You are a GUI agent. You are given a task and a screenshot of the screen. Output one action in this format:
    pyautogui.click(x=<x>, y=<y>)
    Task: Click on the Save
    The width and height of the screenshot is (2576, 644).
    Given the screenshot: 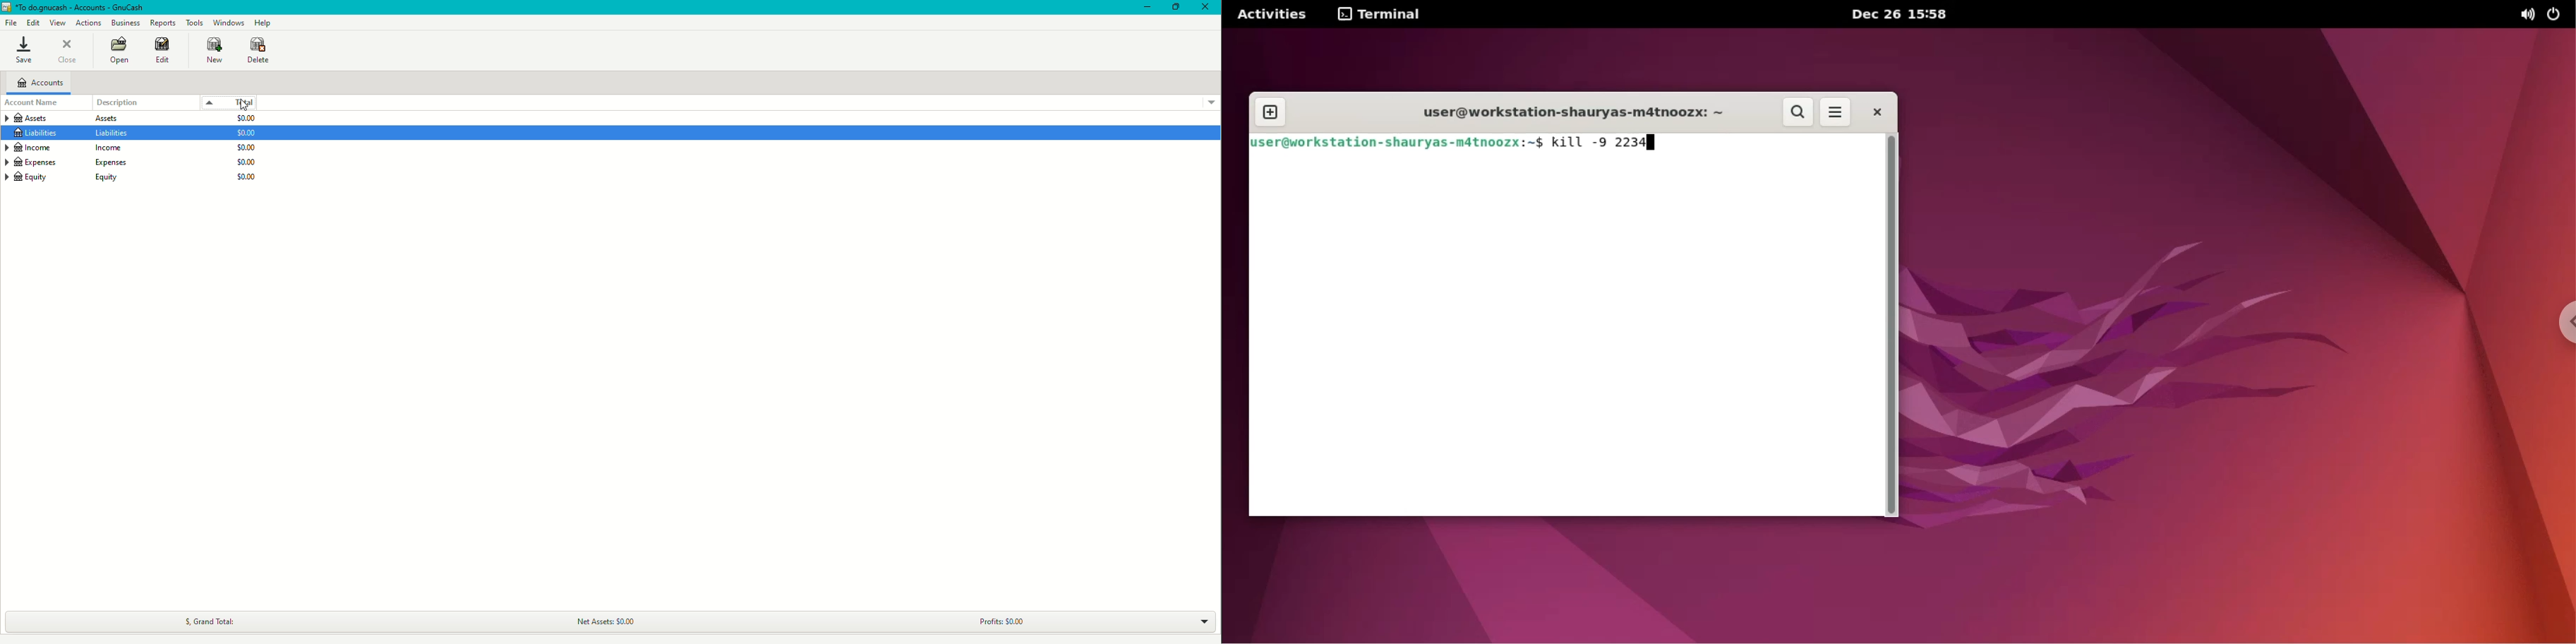 What is the action you would take?
    pyautogui.click(x=27, y=51)
    